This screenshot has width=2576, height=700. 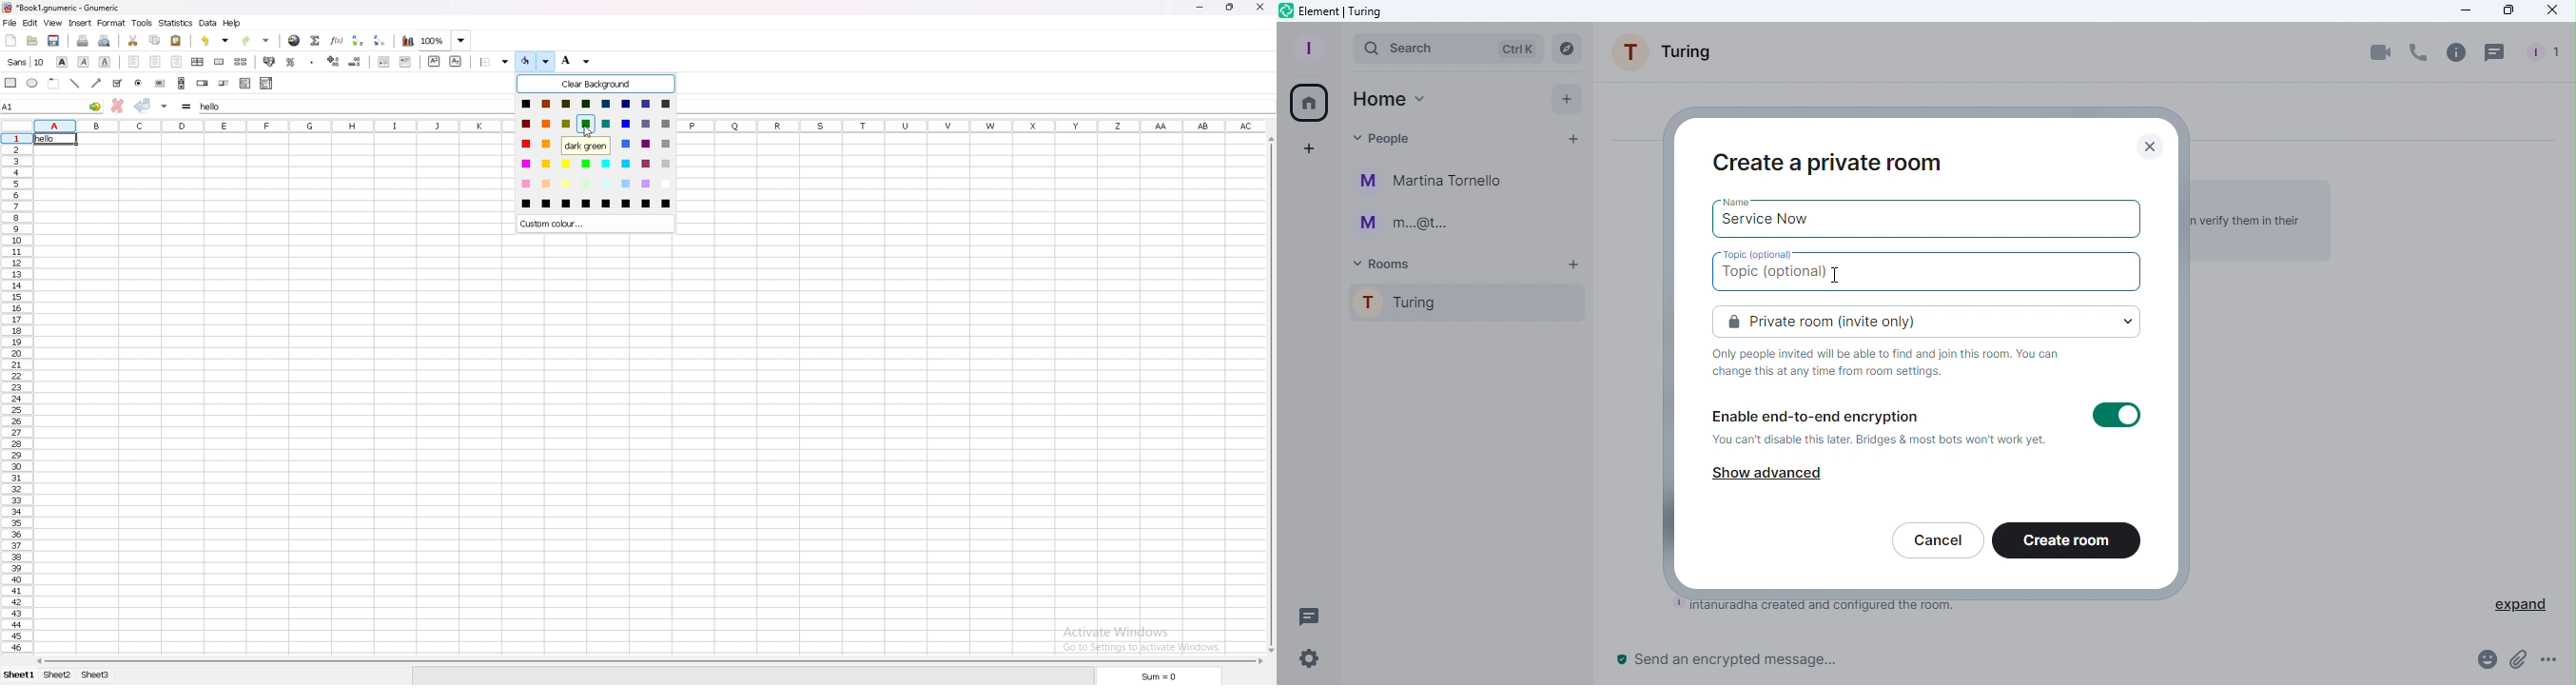 I want to click on Room name, so click(x=1669, y=56).